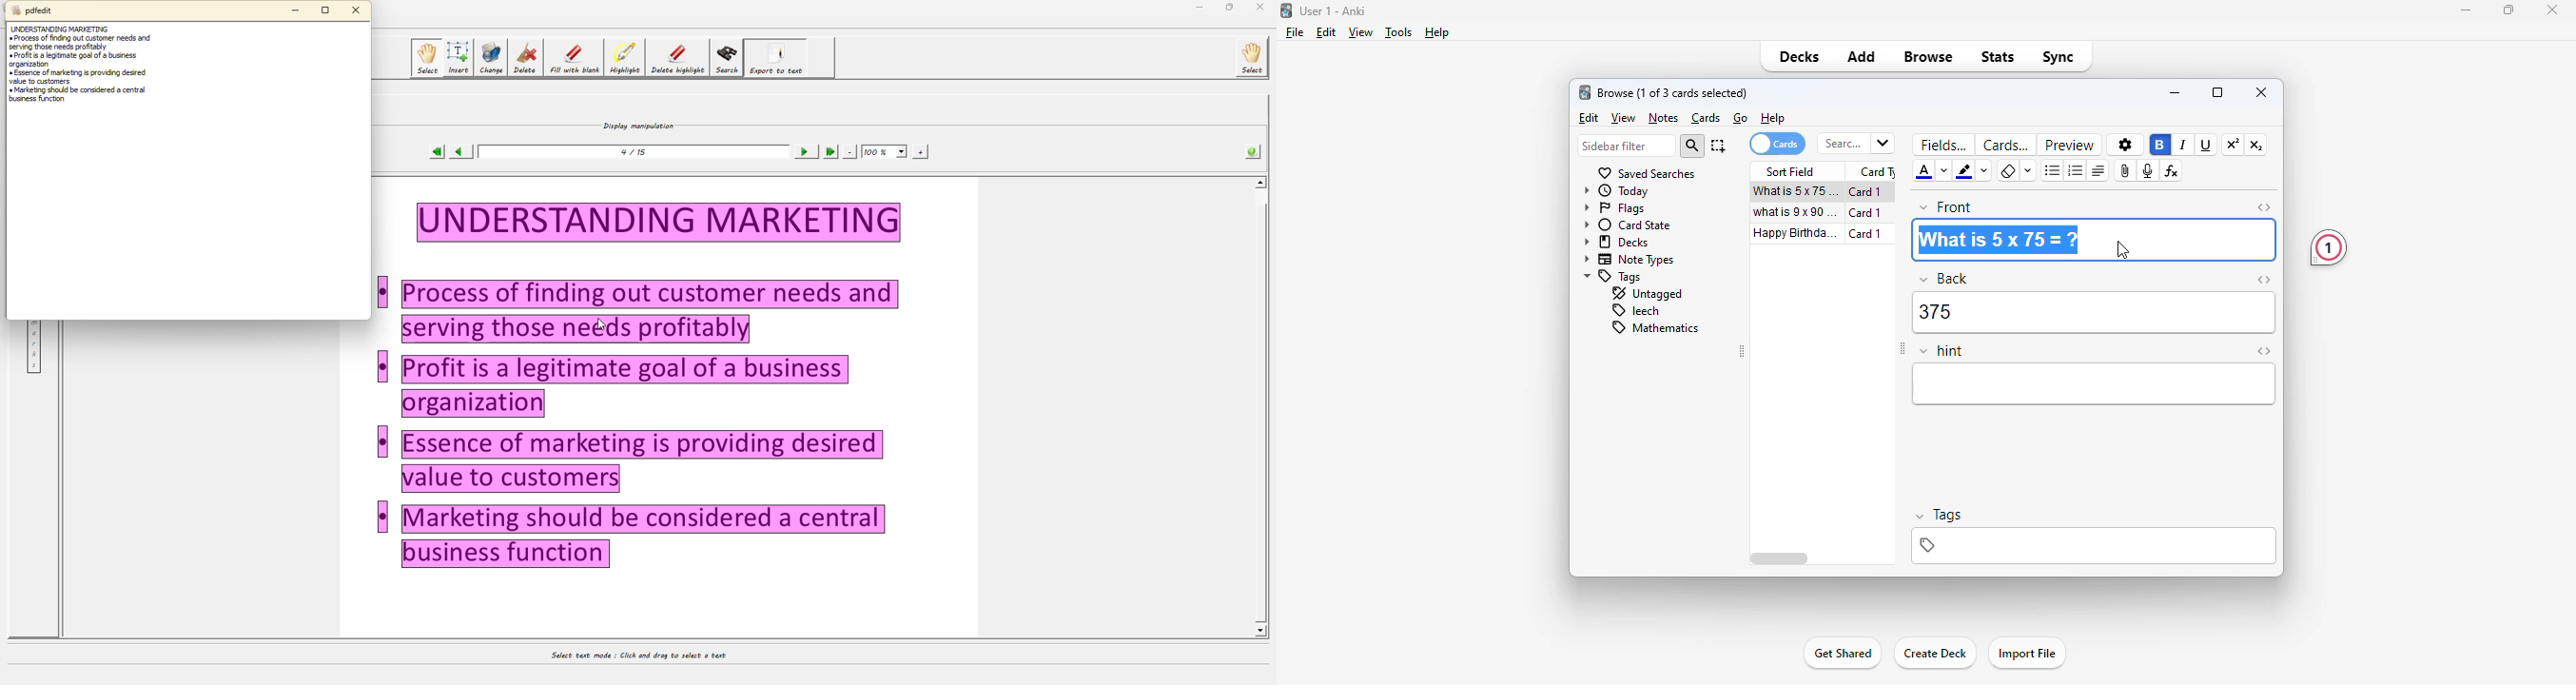 The width and height of the screenshot is (2576, 700). What do you see at coordinates (1923, 172) in the screenshot?
I see `text color` at bounding box center [1923, 172].